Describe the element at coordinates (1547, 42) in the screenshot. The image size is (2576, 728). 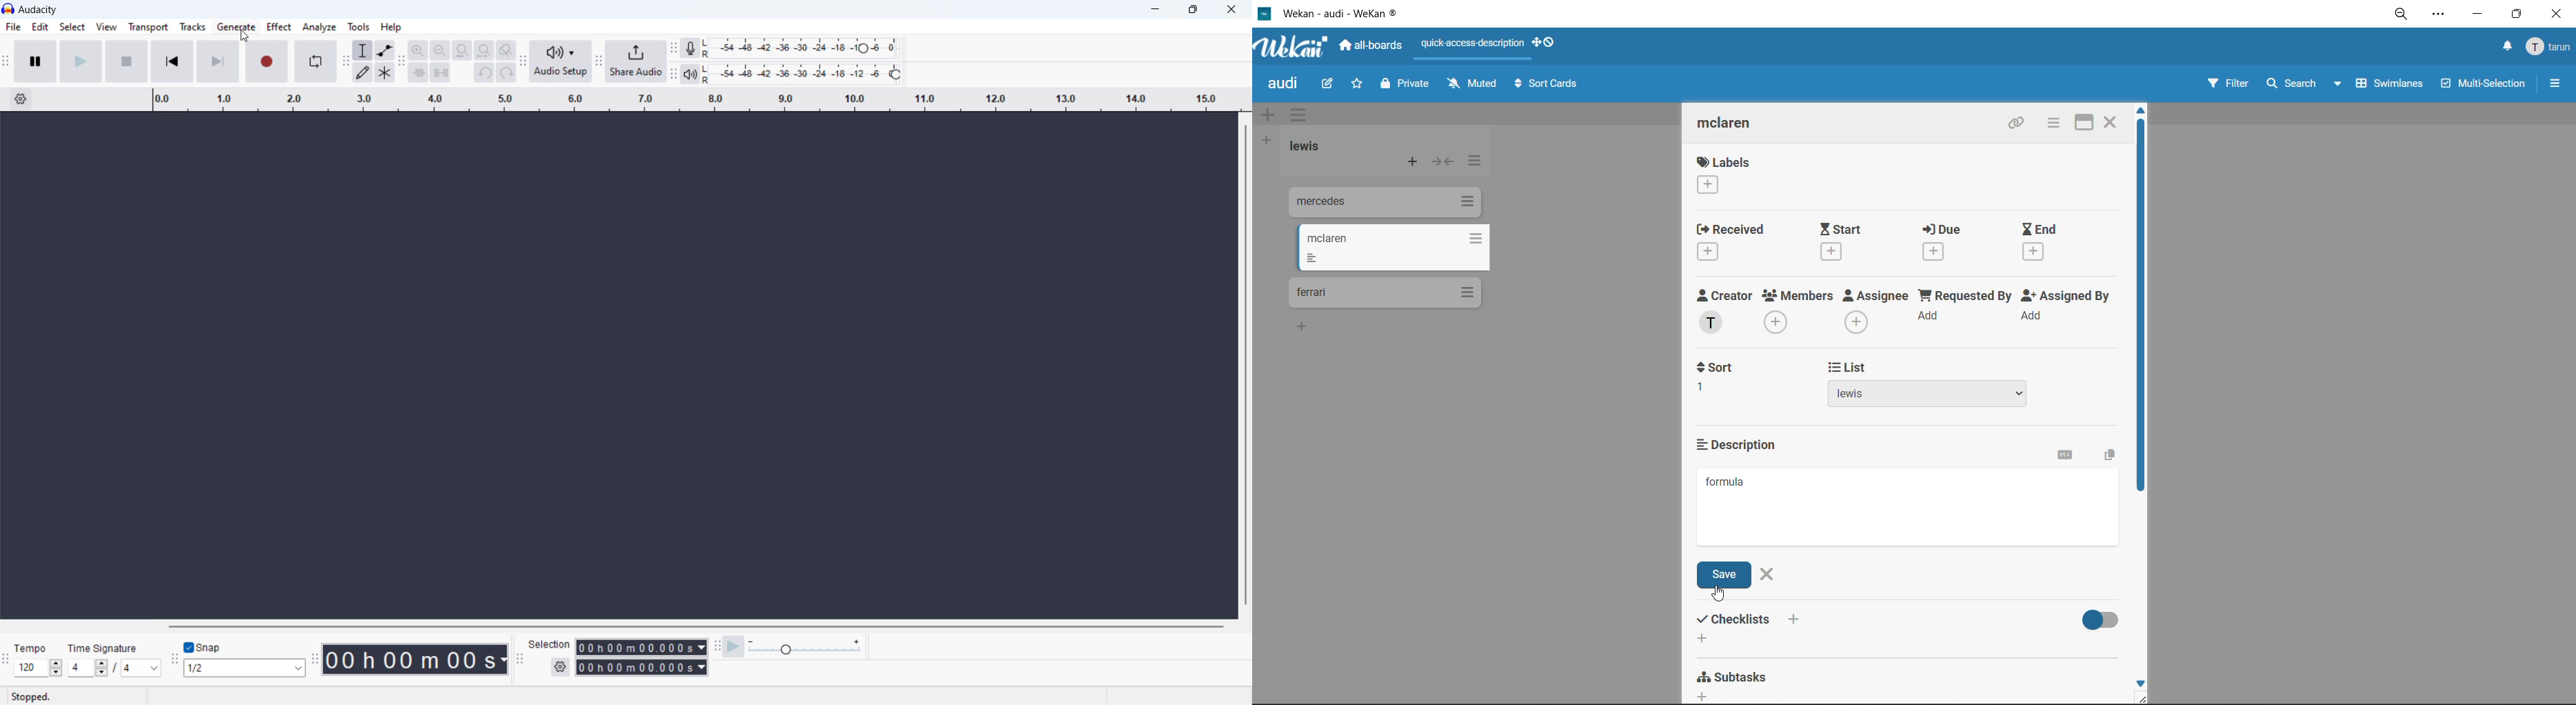
I see `show desktop drag handles` at that location.